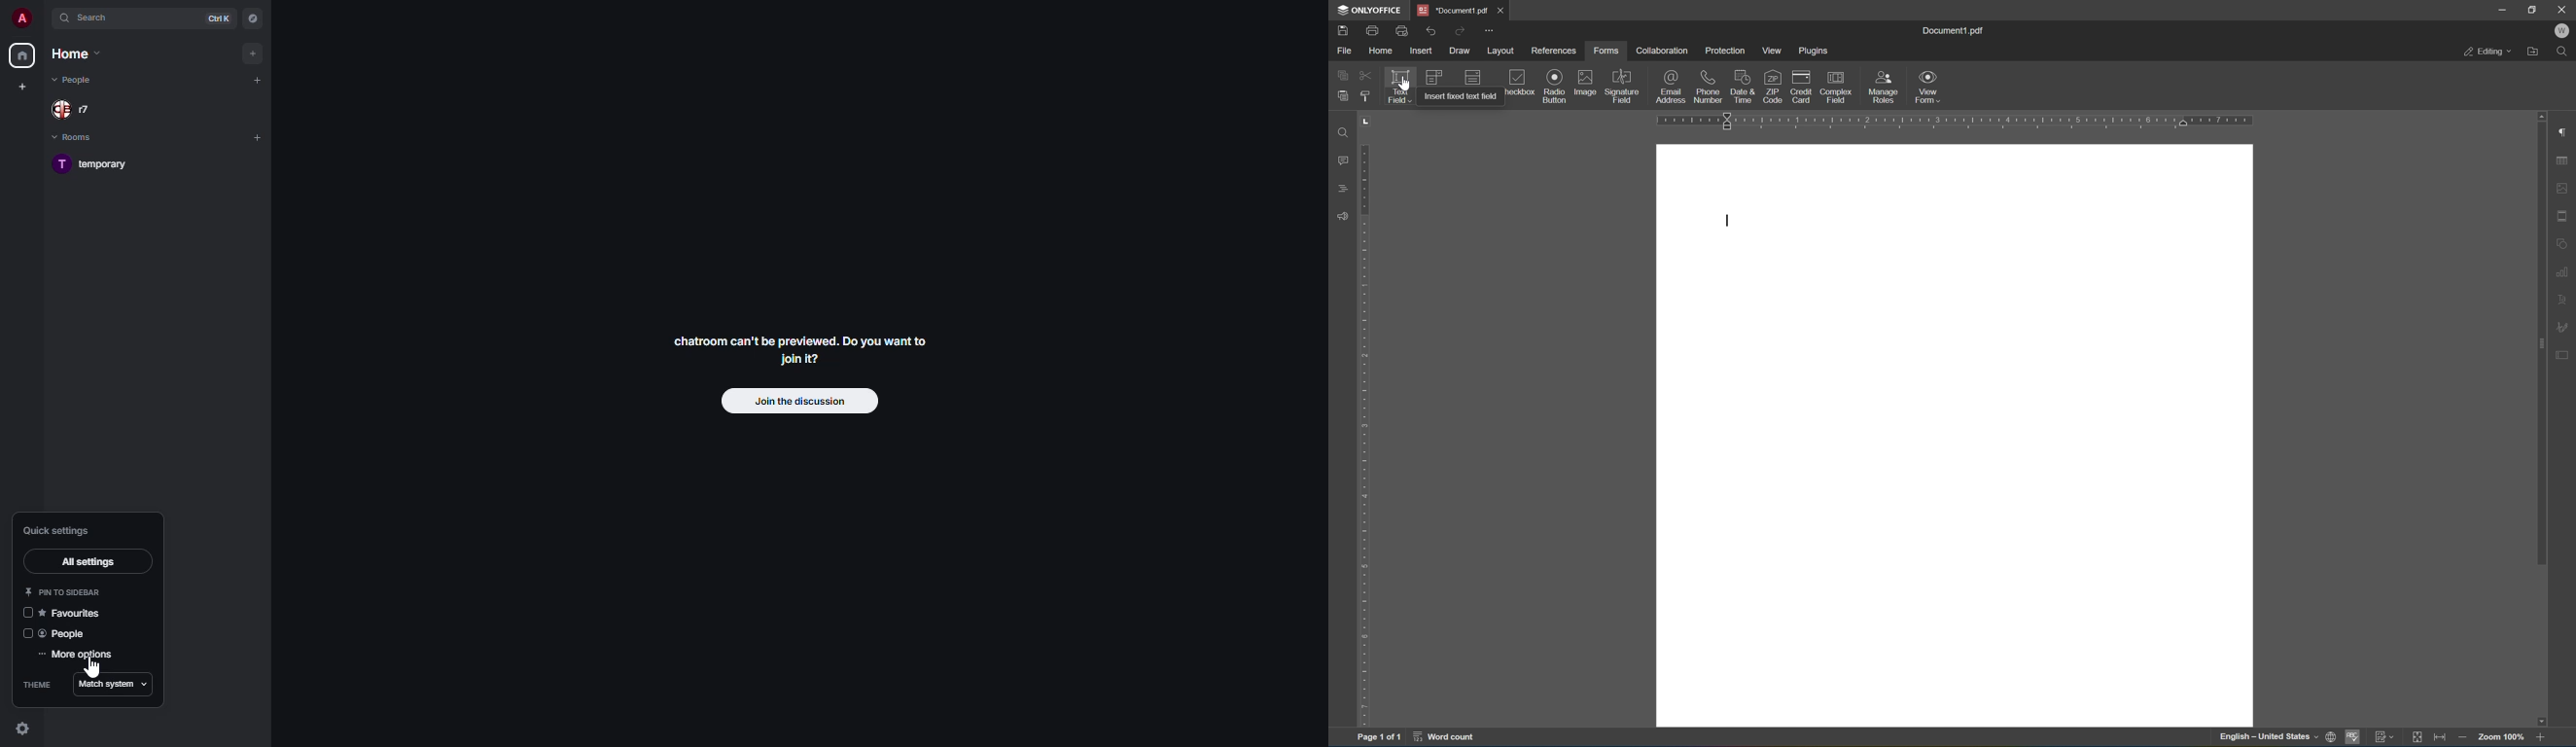 The image size is (2576, 756). I want to click on open file location, so click(2536, 50).